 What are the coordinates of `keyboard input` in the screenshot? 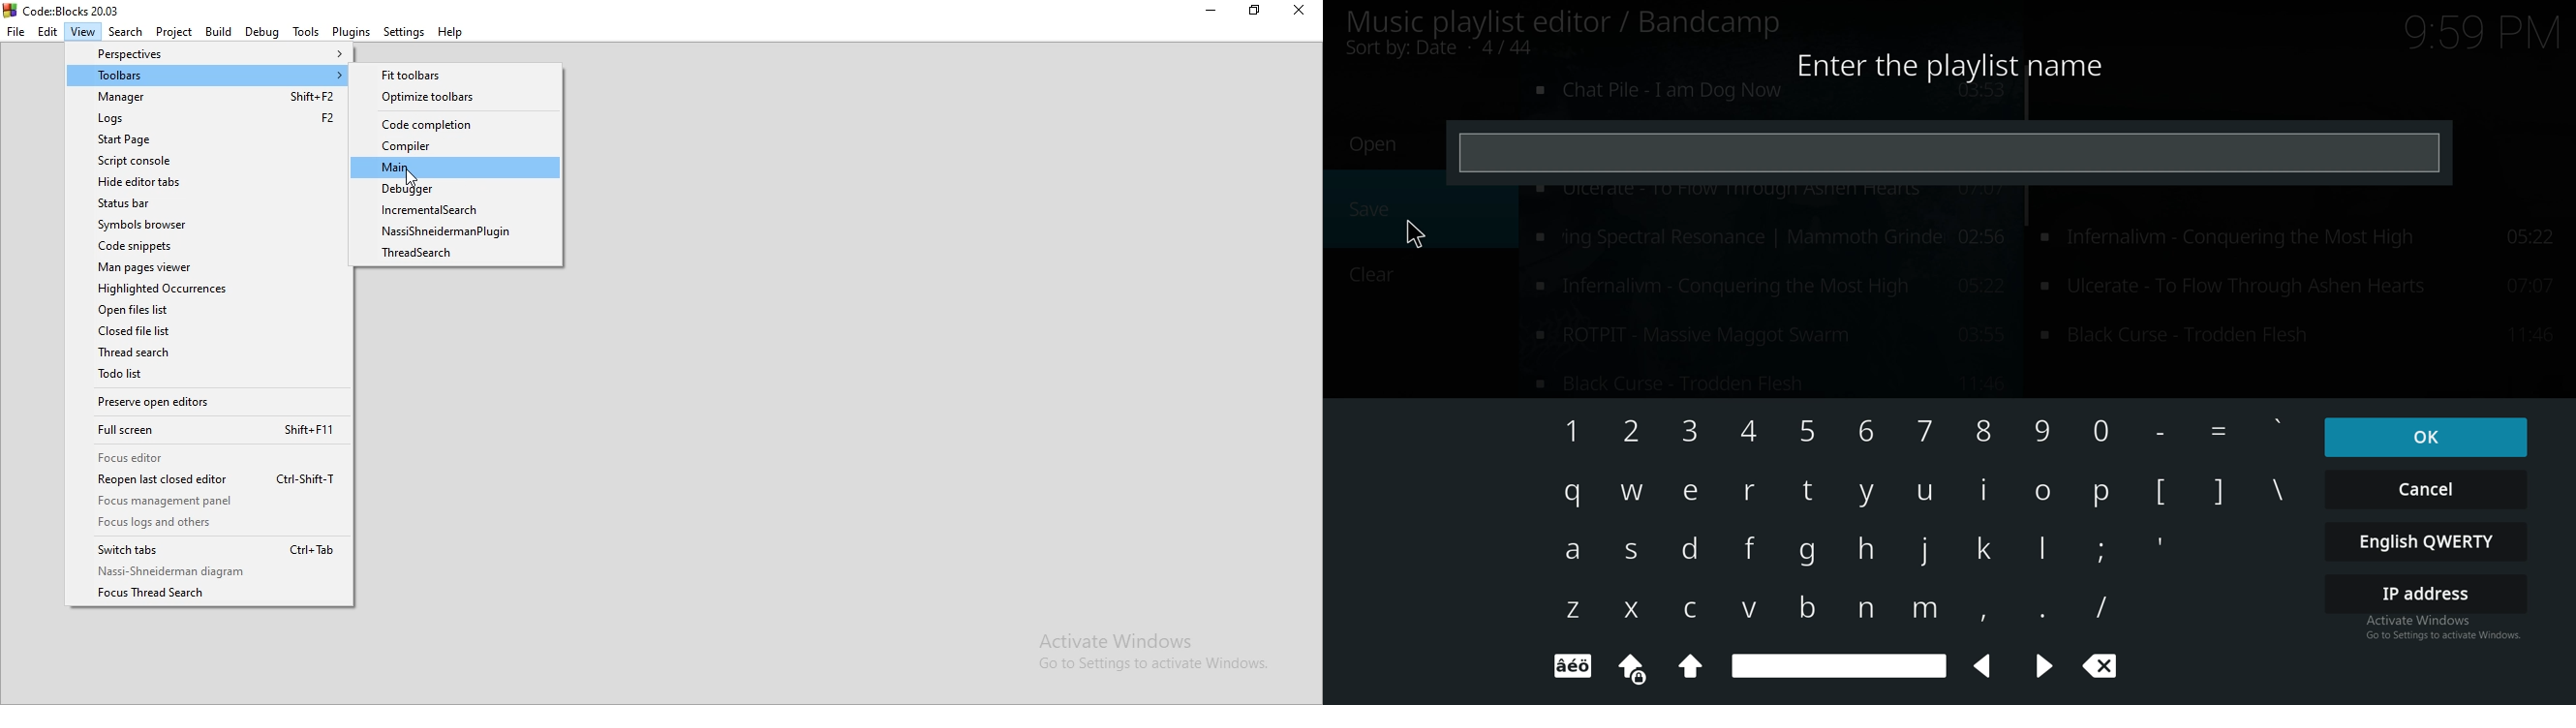 It's located at (2101, 493).